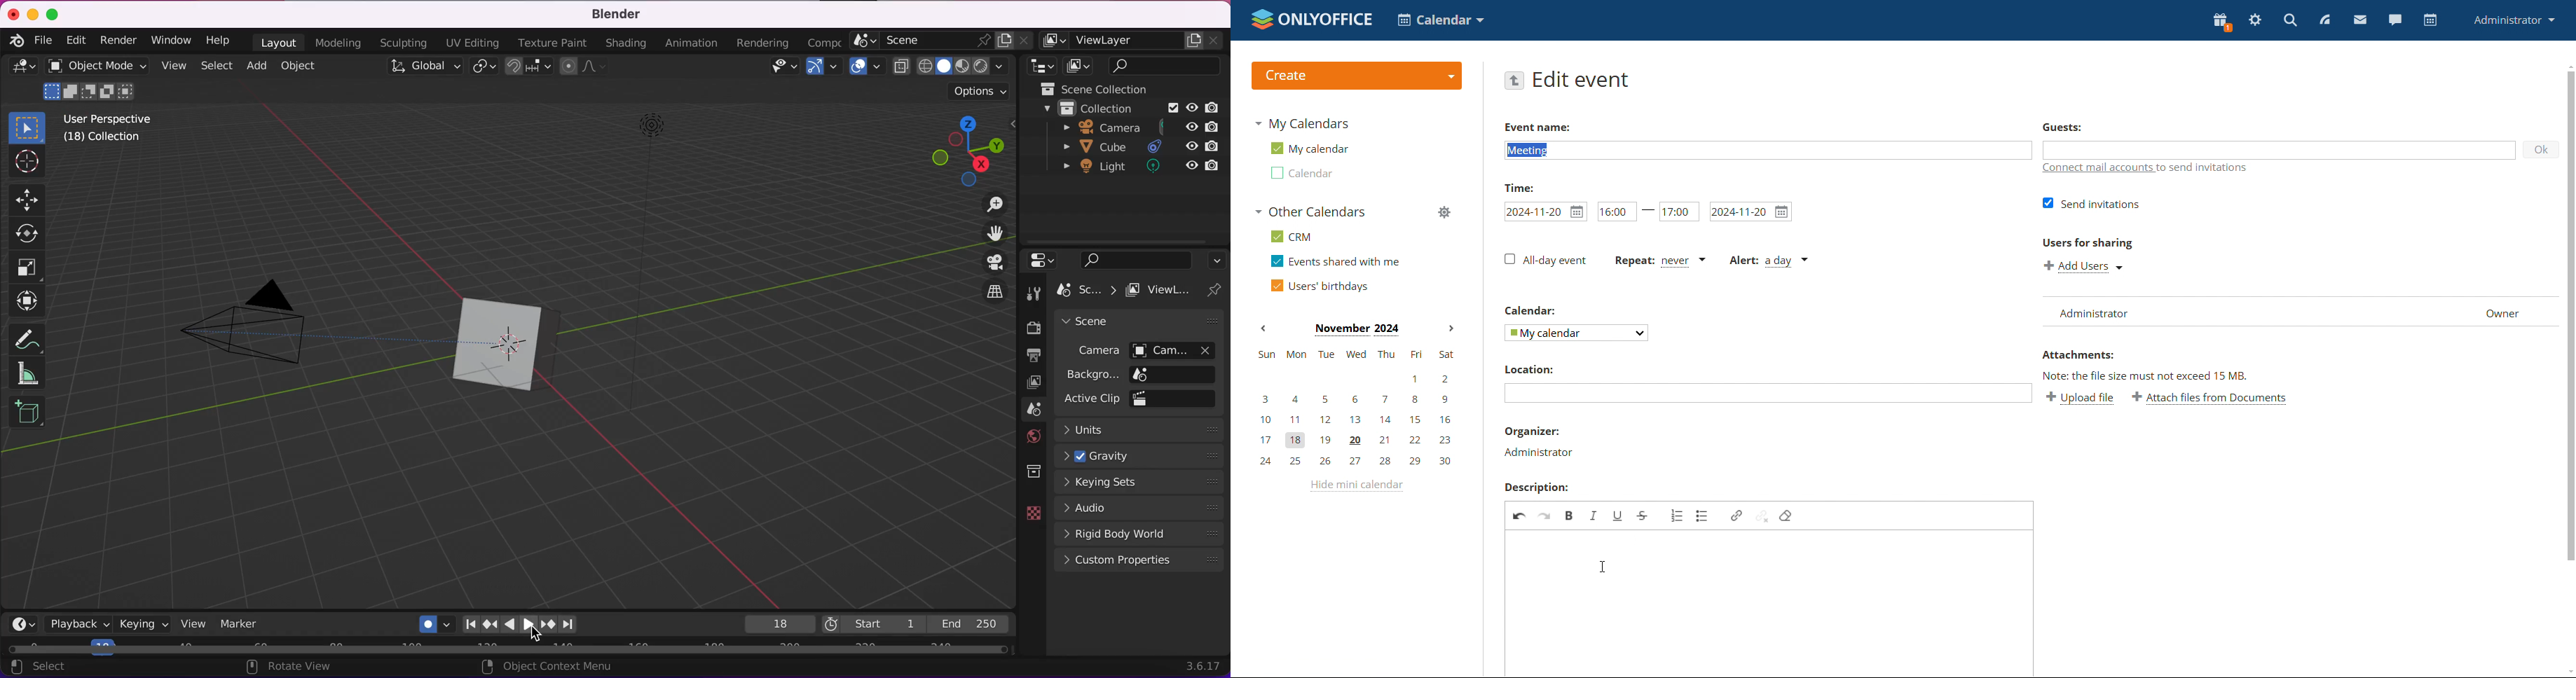  I want to click on edit event, so click(1582, 81).